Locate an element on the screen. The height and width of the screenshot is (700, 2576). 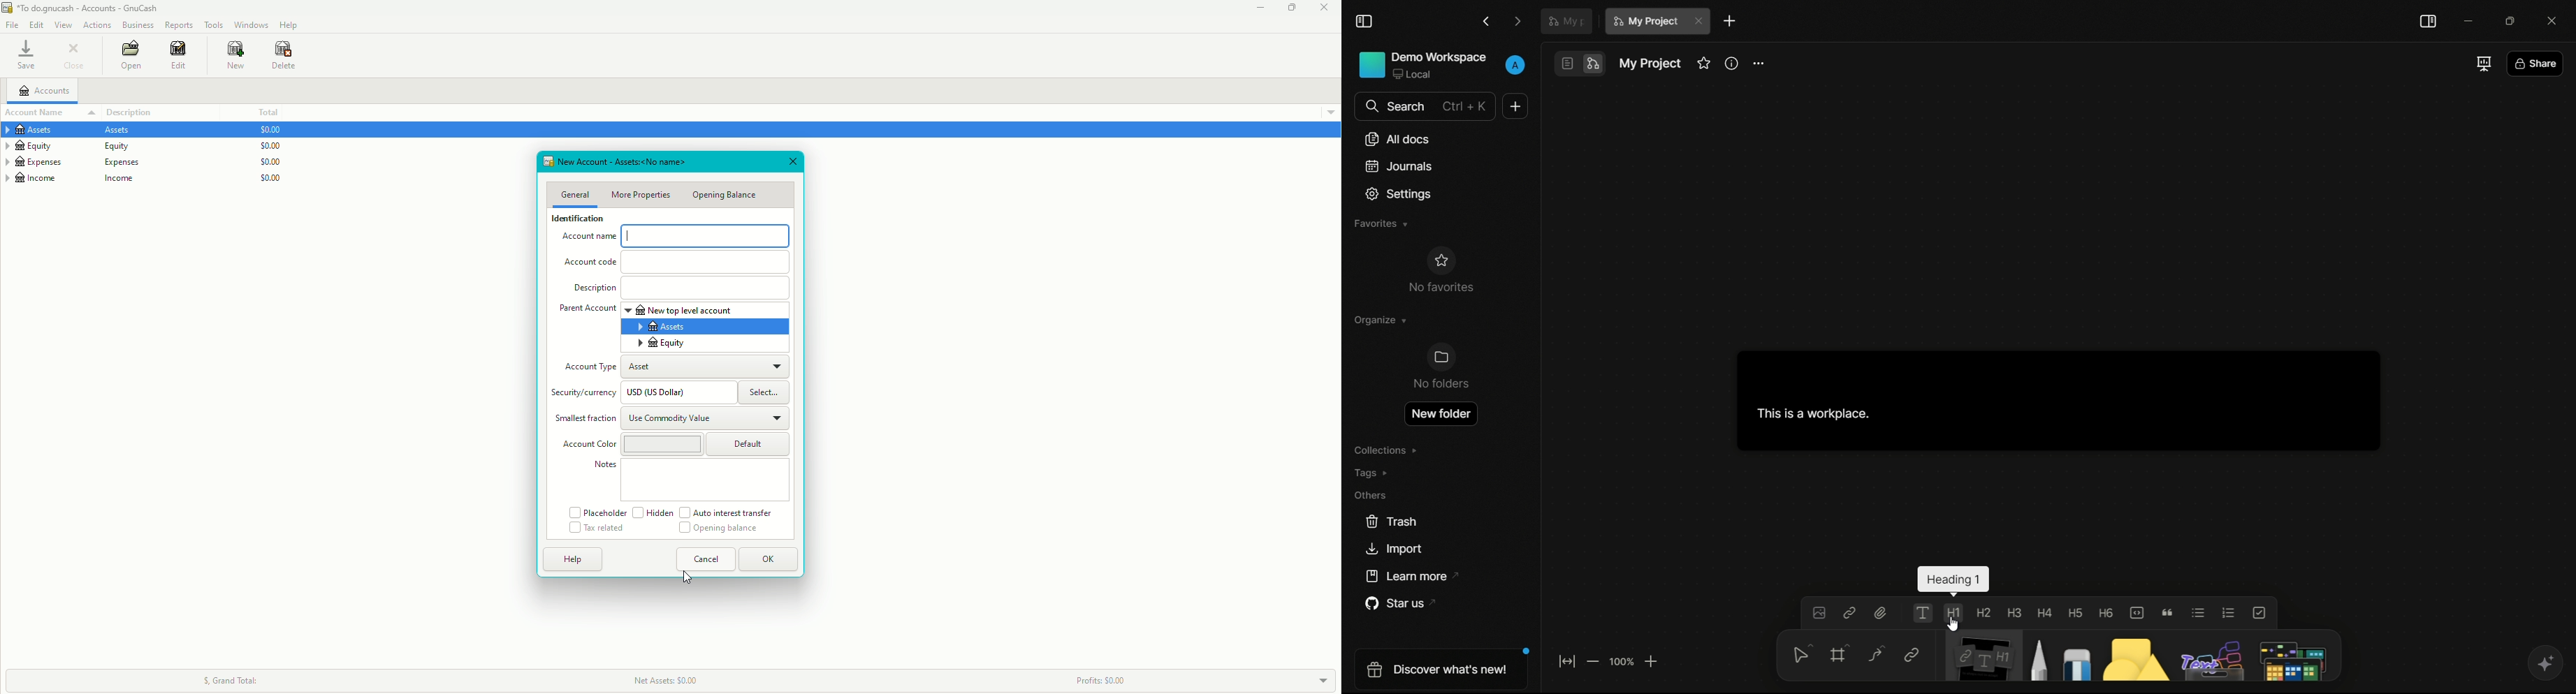
View is located at coordinates (65, 24).